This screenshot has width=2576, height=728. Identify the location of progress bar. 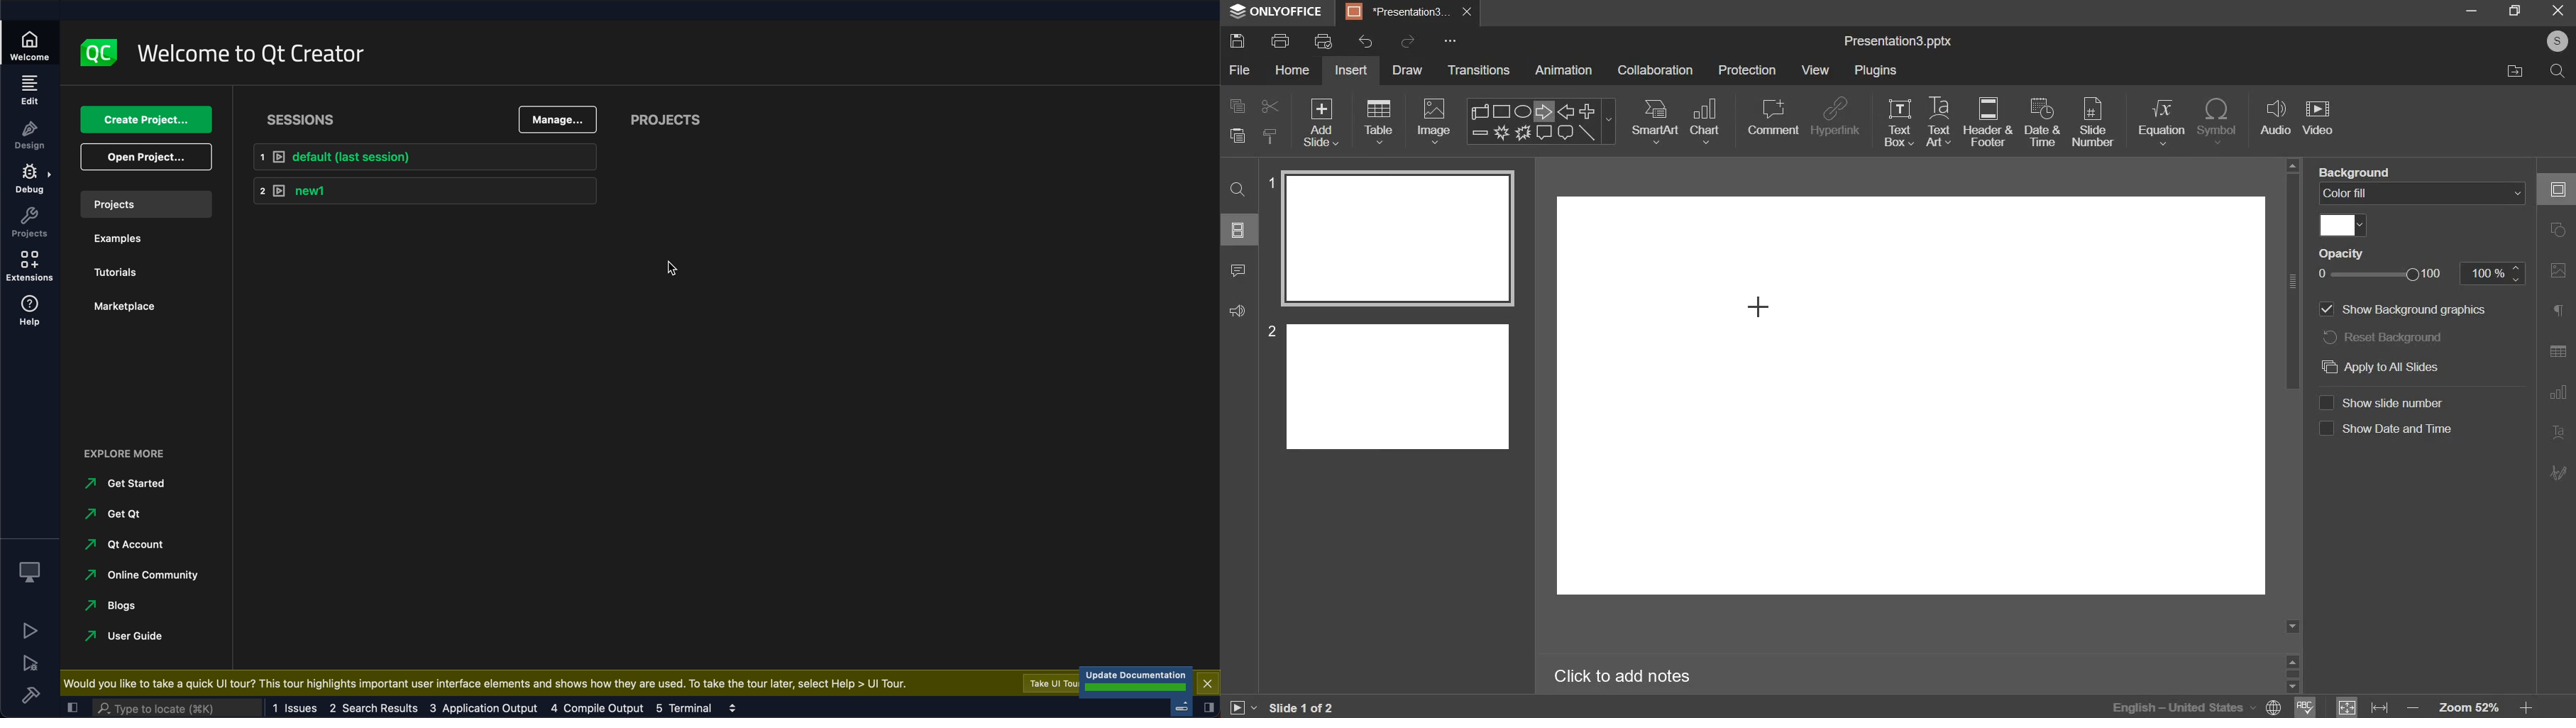
(1182, 706).